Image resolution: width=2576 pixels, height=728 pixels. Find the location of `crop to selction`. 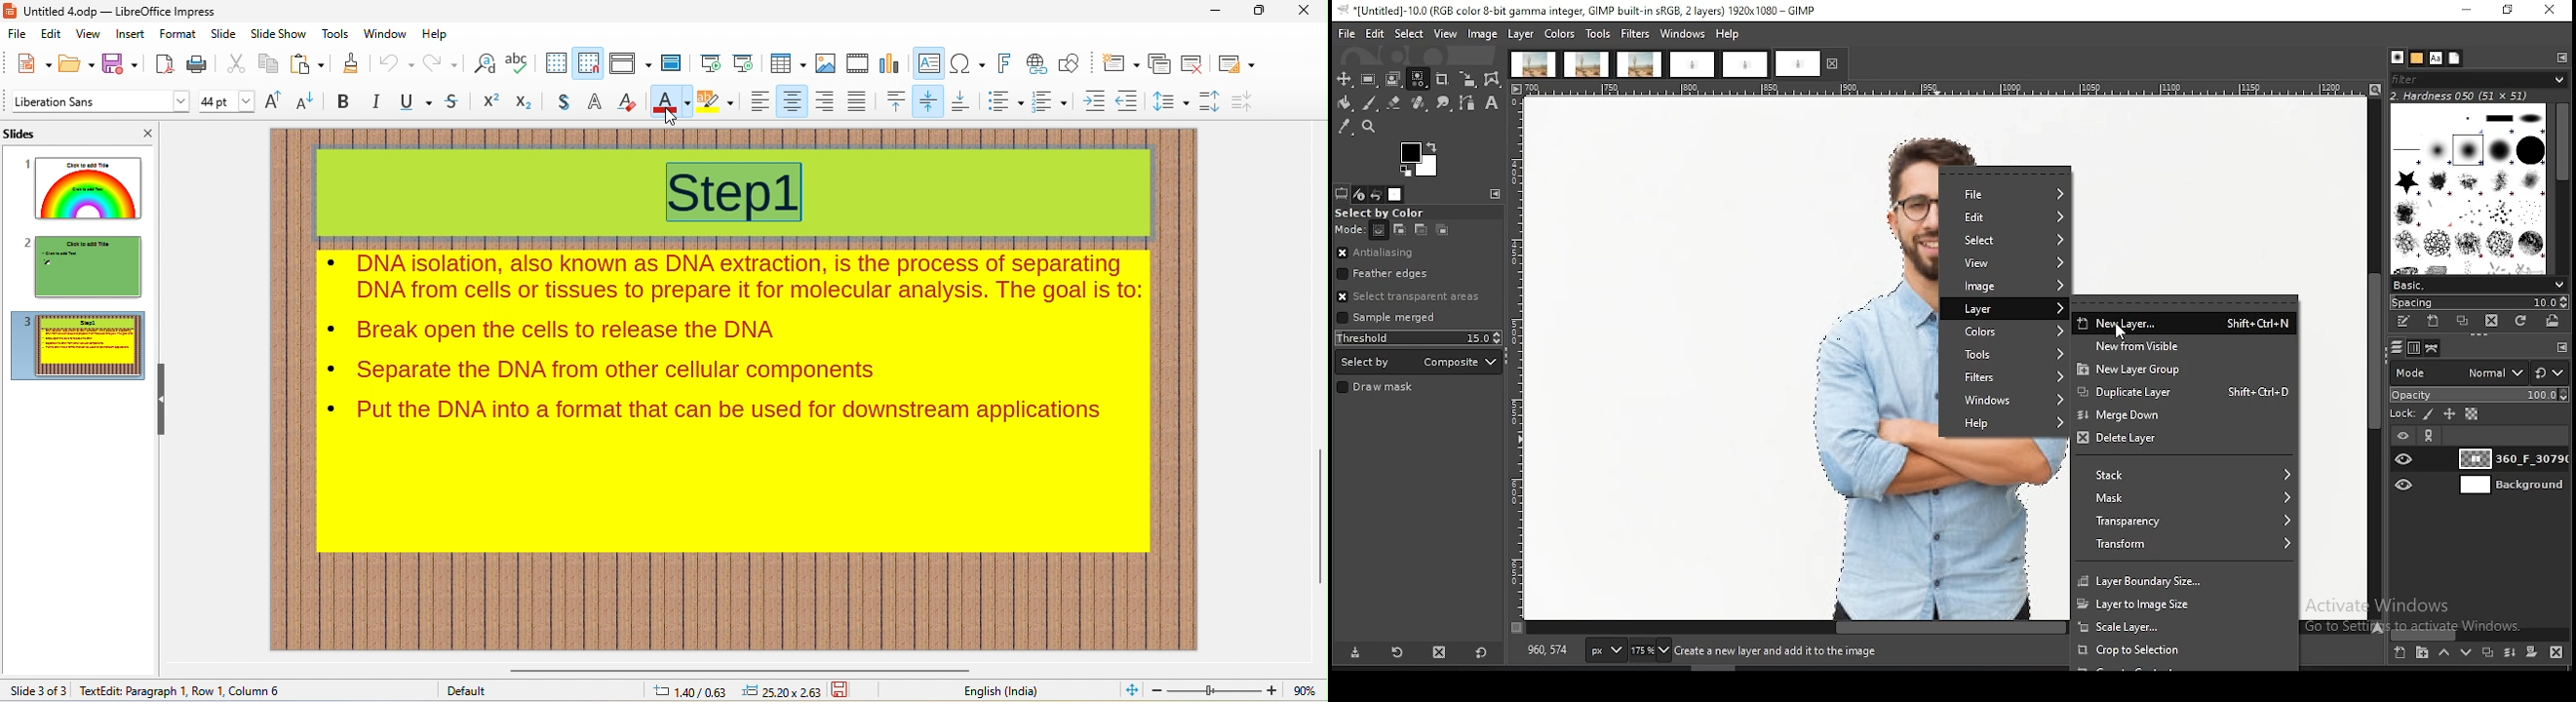

crop to selction is located at coordinates (2183, 650).